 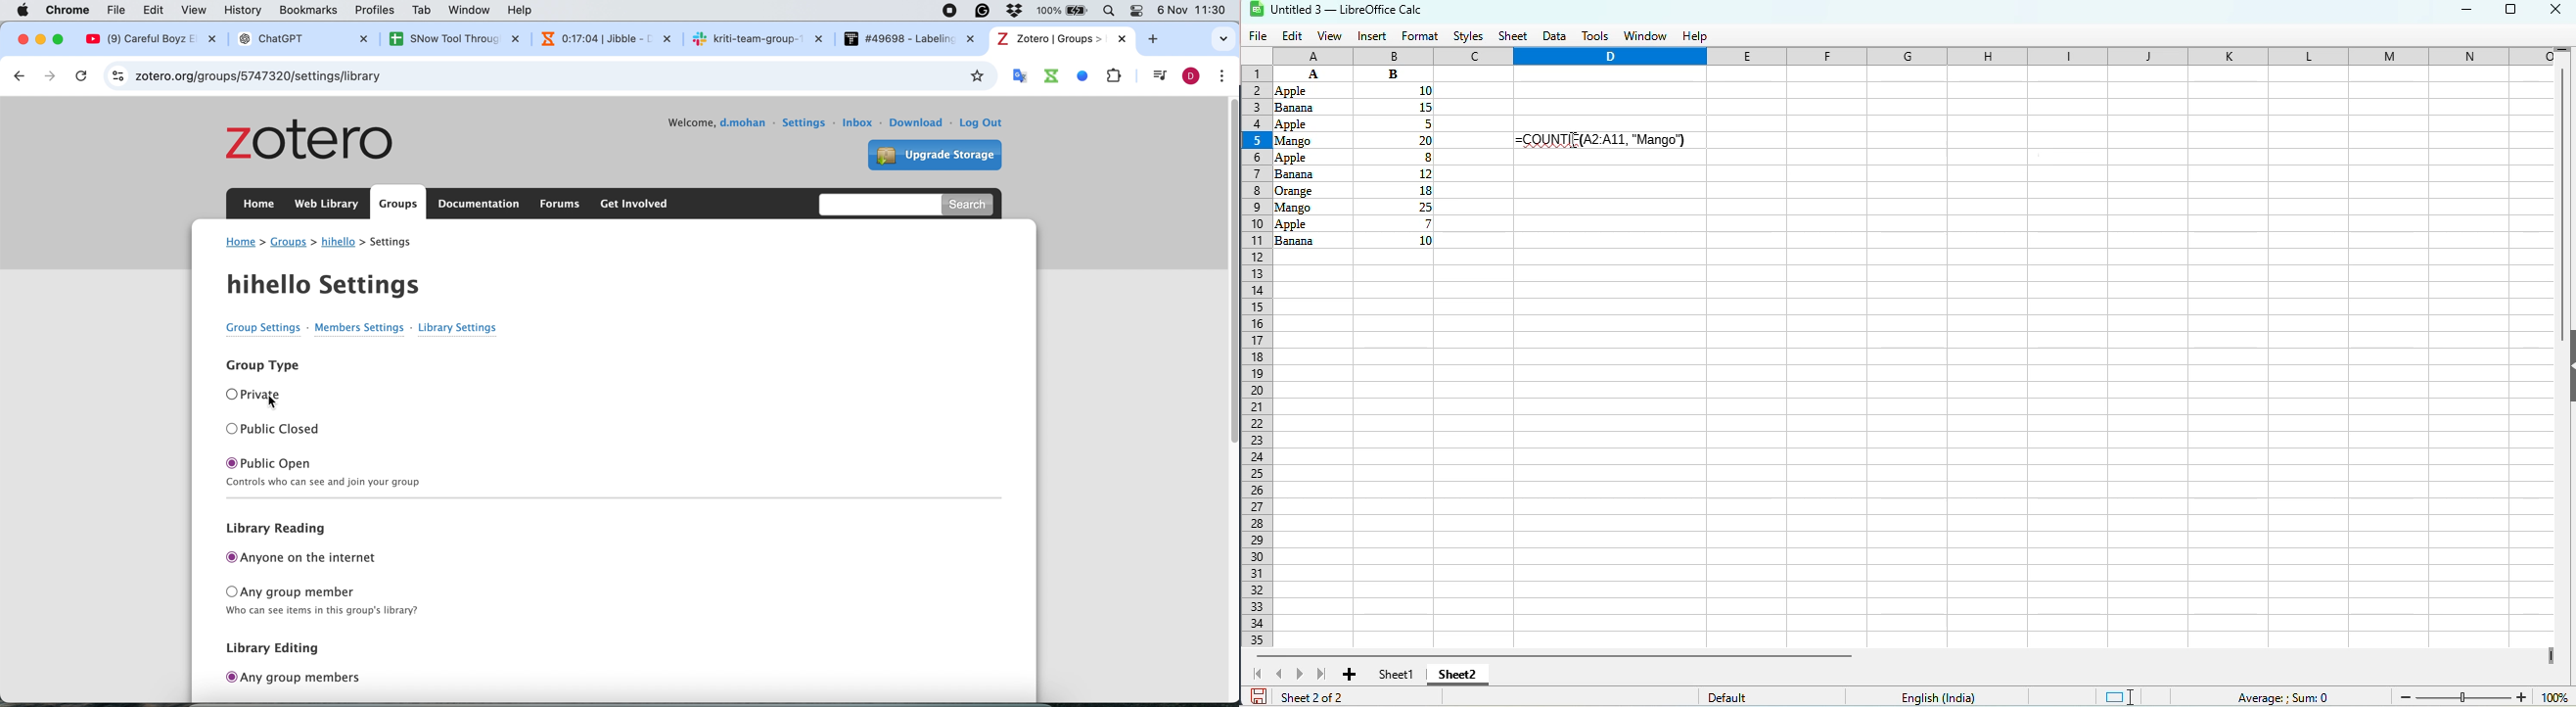 I want to click on site information, so click(x=119, y=75).